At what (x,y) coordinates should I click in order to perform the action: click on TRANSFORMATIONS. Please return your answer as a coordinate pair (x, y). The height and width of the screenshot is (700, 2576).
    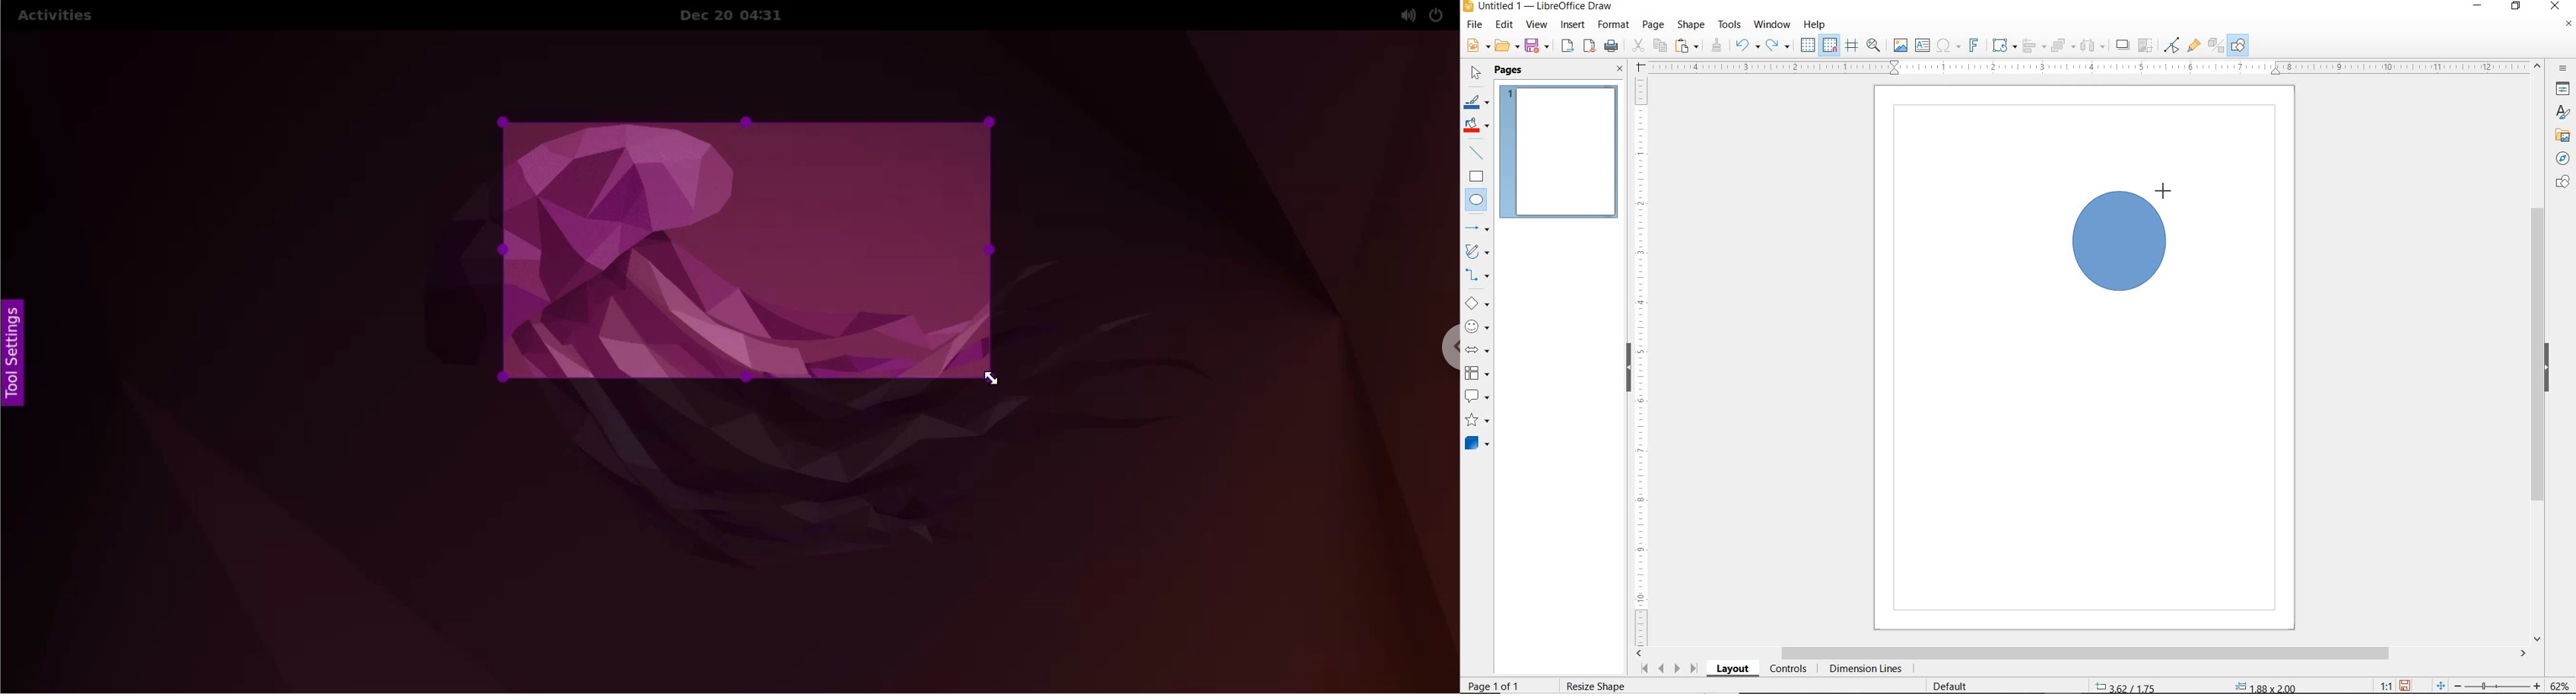
    Looking at the image, I should click on (2002, 45).